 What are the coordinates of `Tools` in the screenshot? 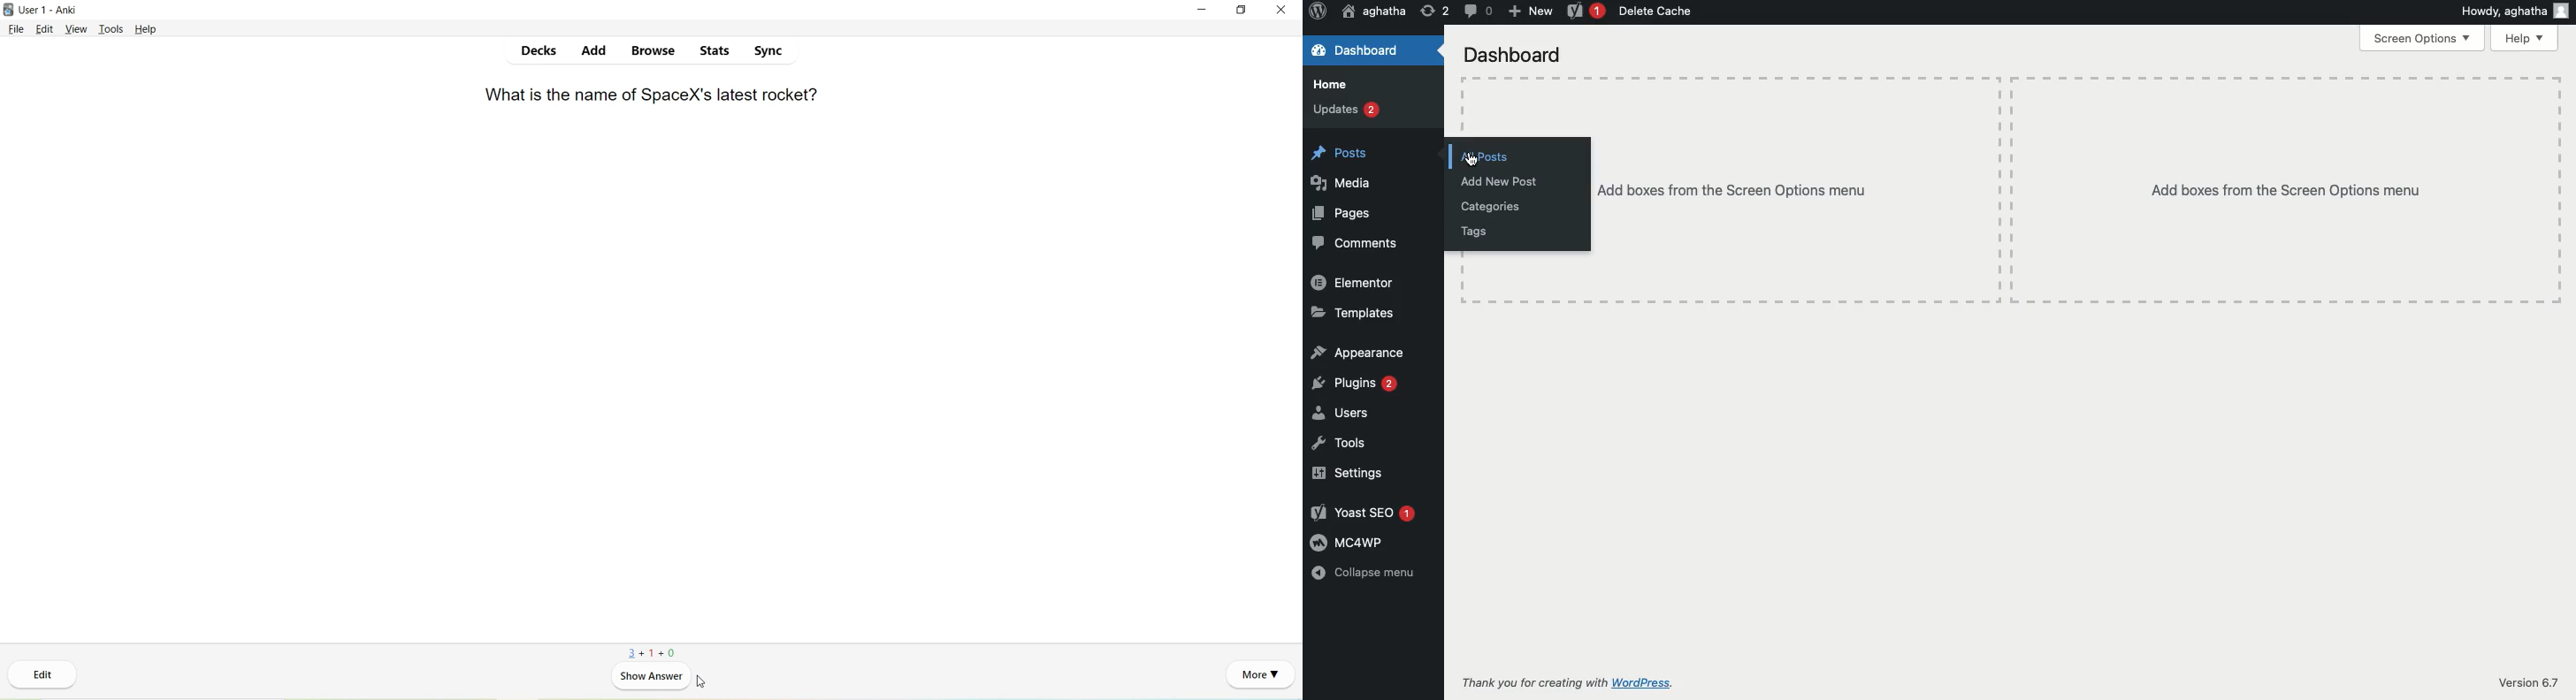 It's located at (111, 30).